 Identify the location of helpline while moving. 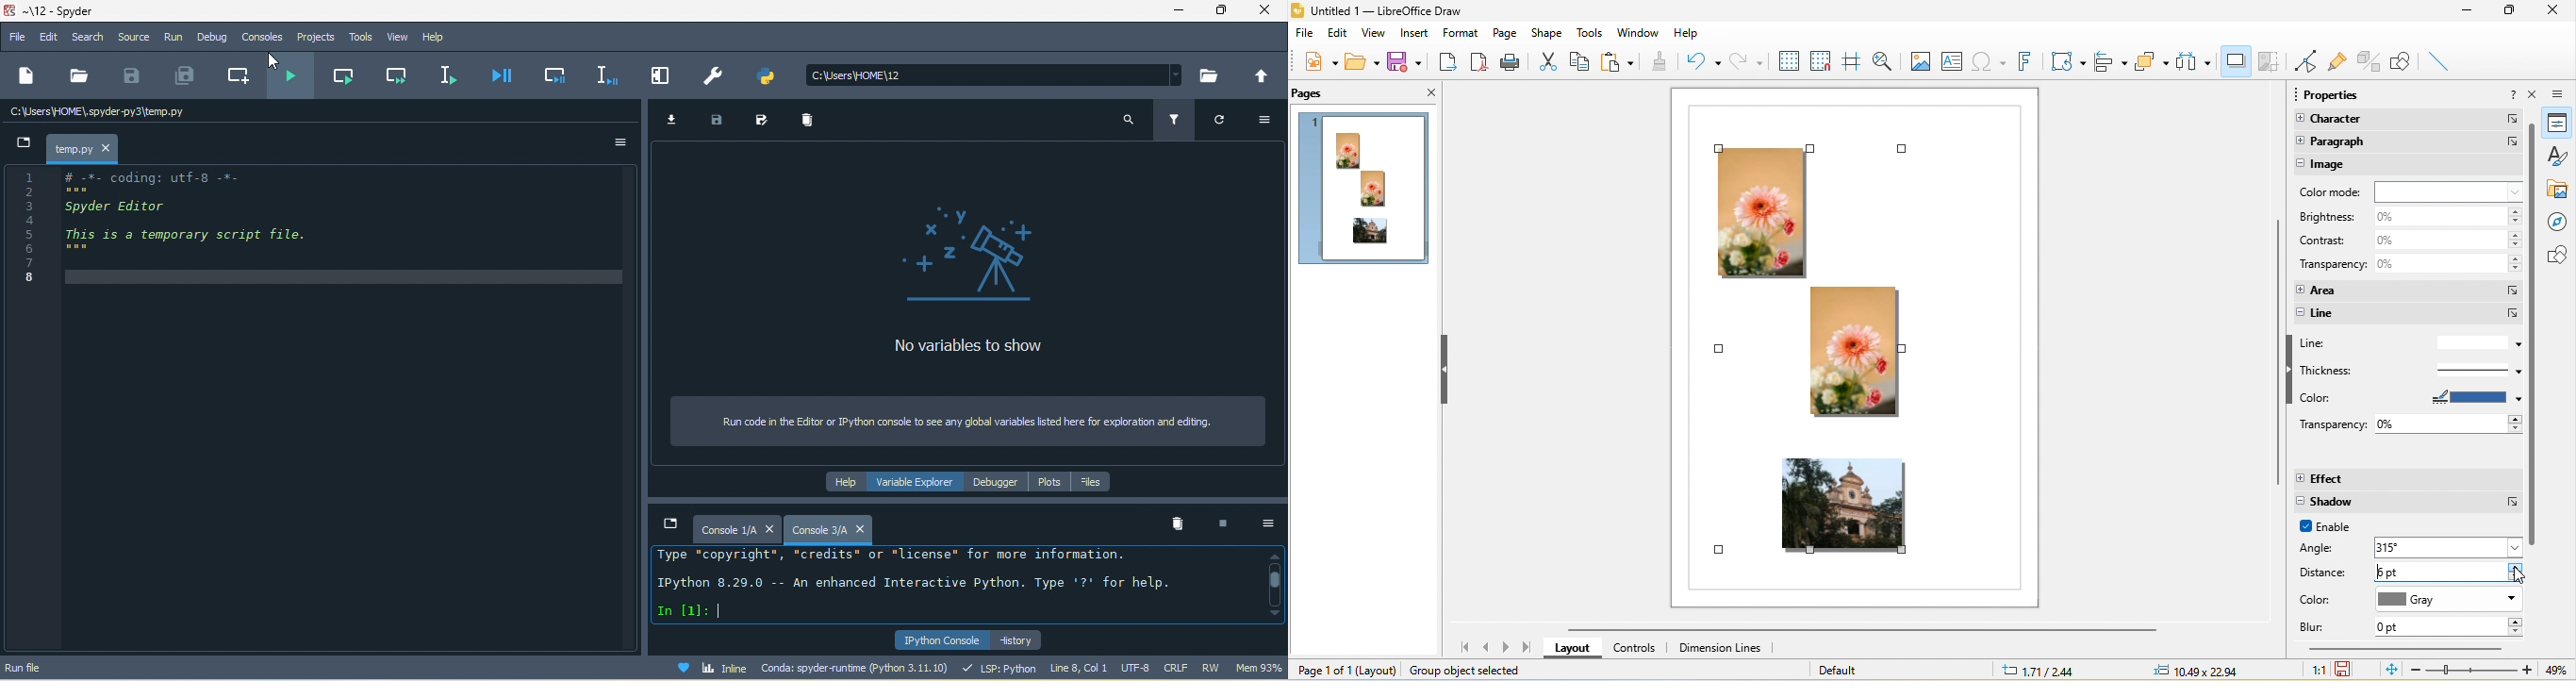
(1850, 62).